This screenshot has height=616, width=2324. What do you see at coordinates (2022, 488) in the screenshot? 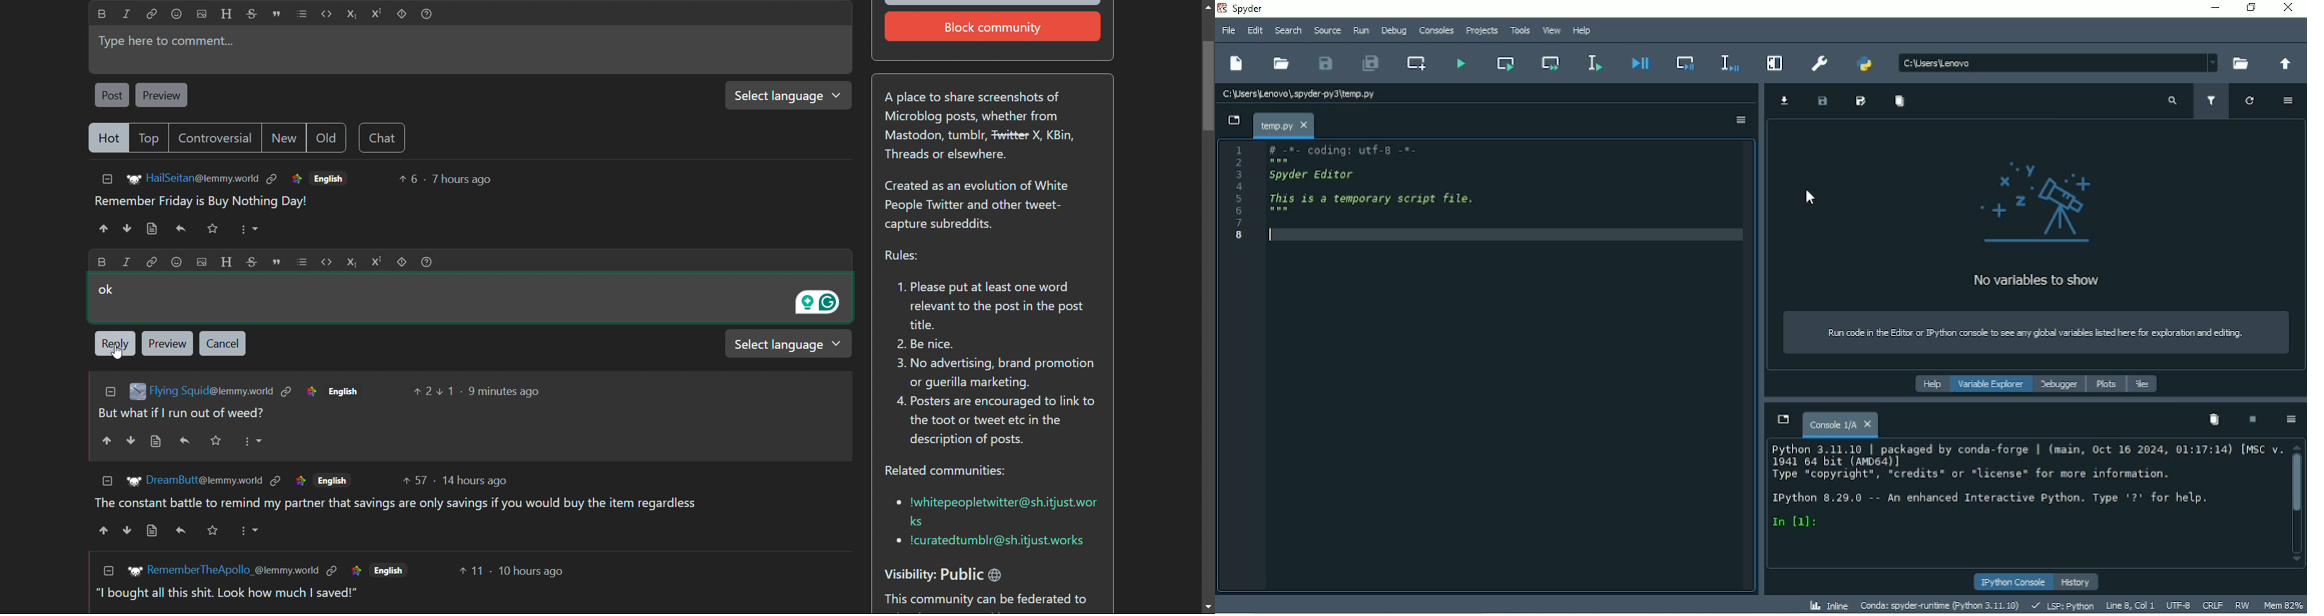
I see `Console` at bounding box center [2022, 488].